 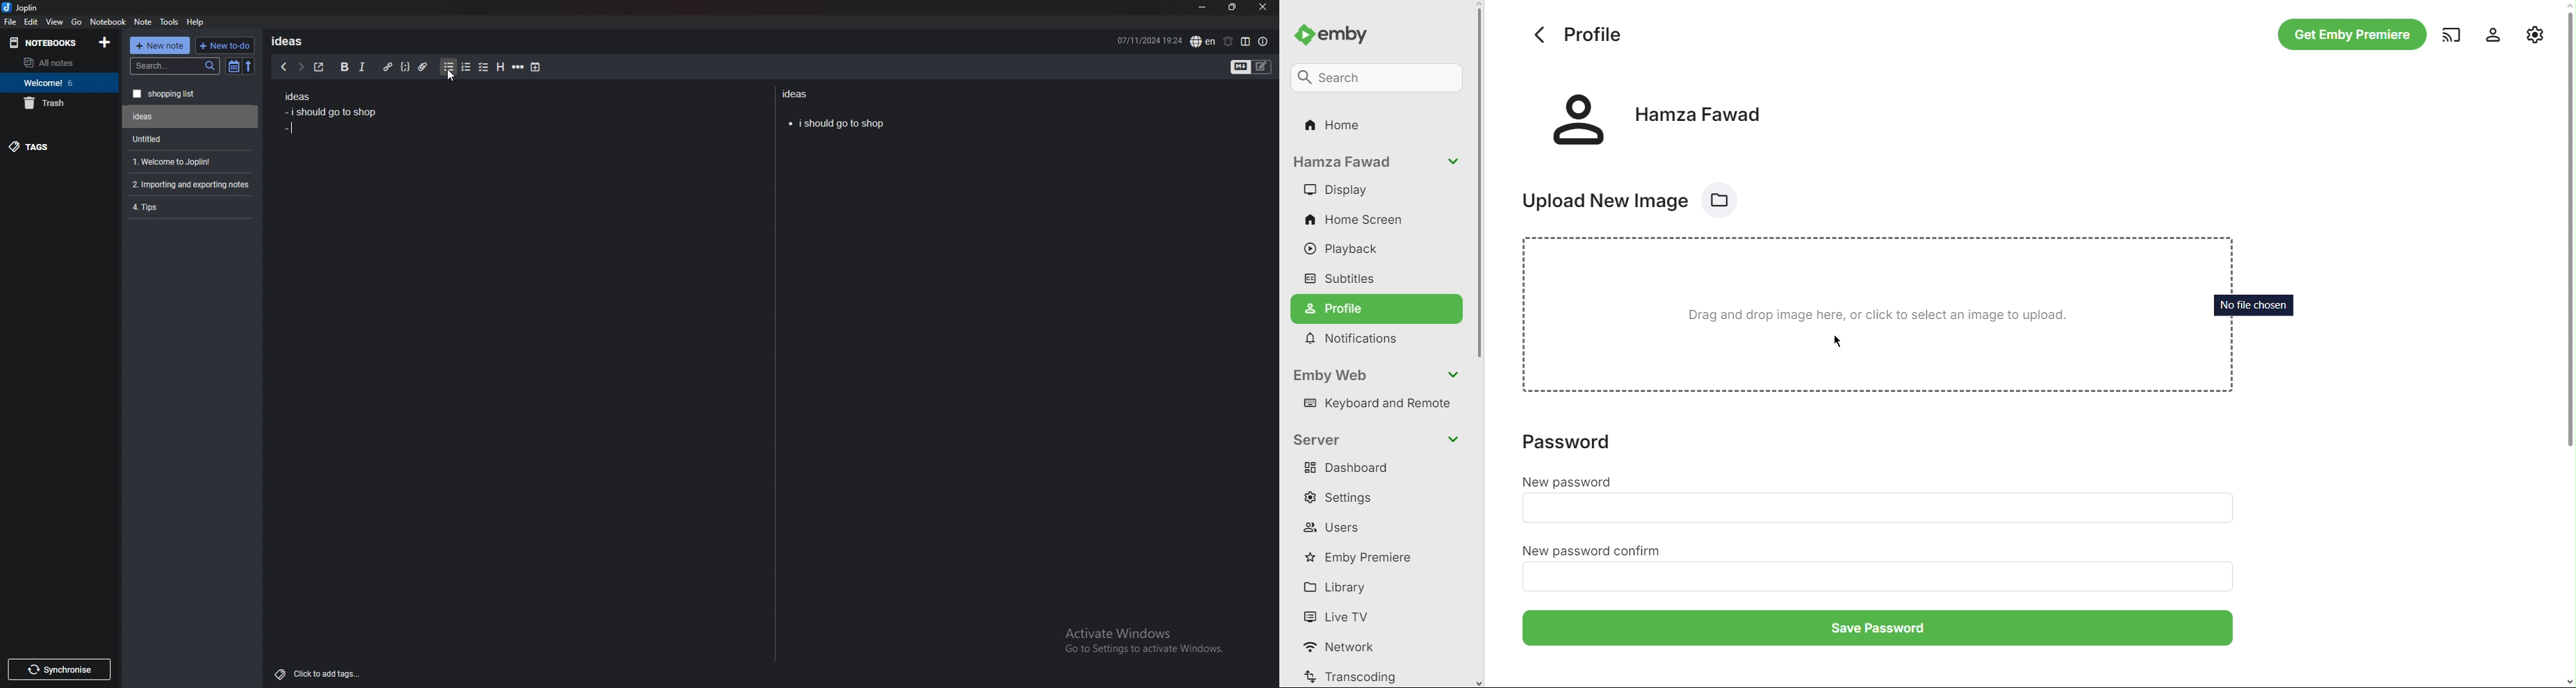 What do you see at coordinates (292, 41) in the screenshot?
I see `ideas` at bounding box center [292, 41].